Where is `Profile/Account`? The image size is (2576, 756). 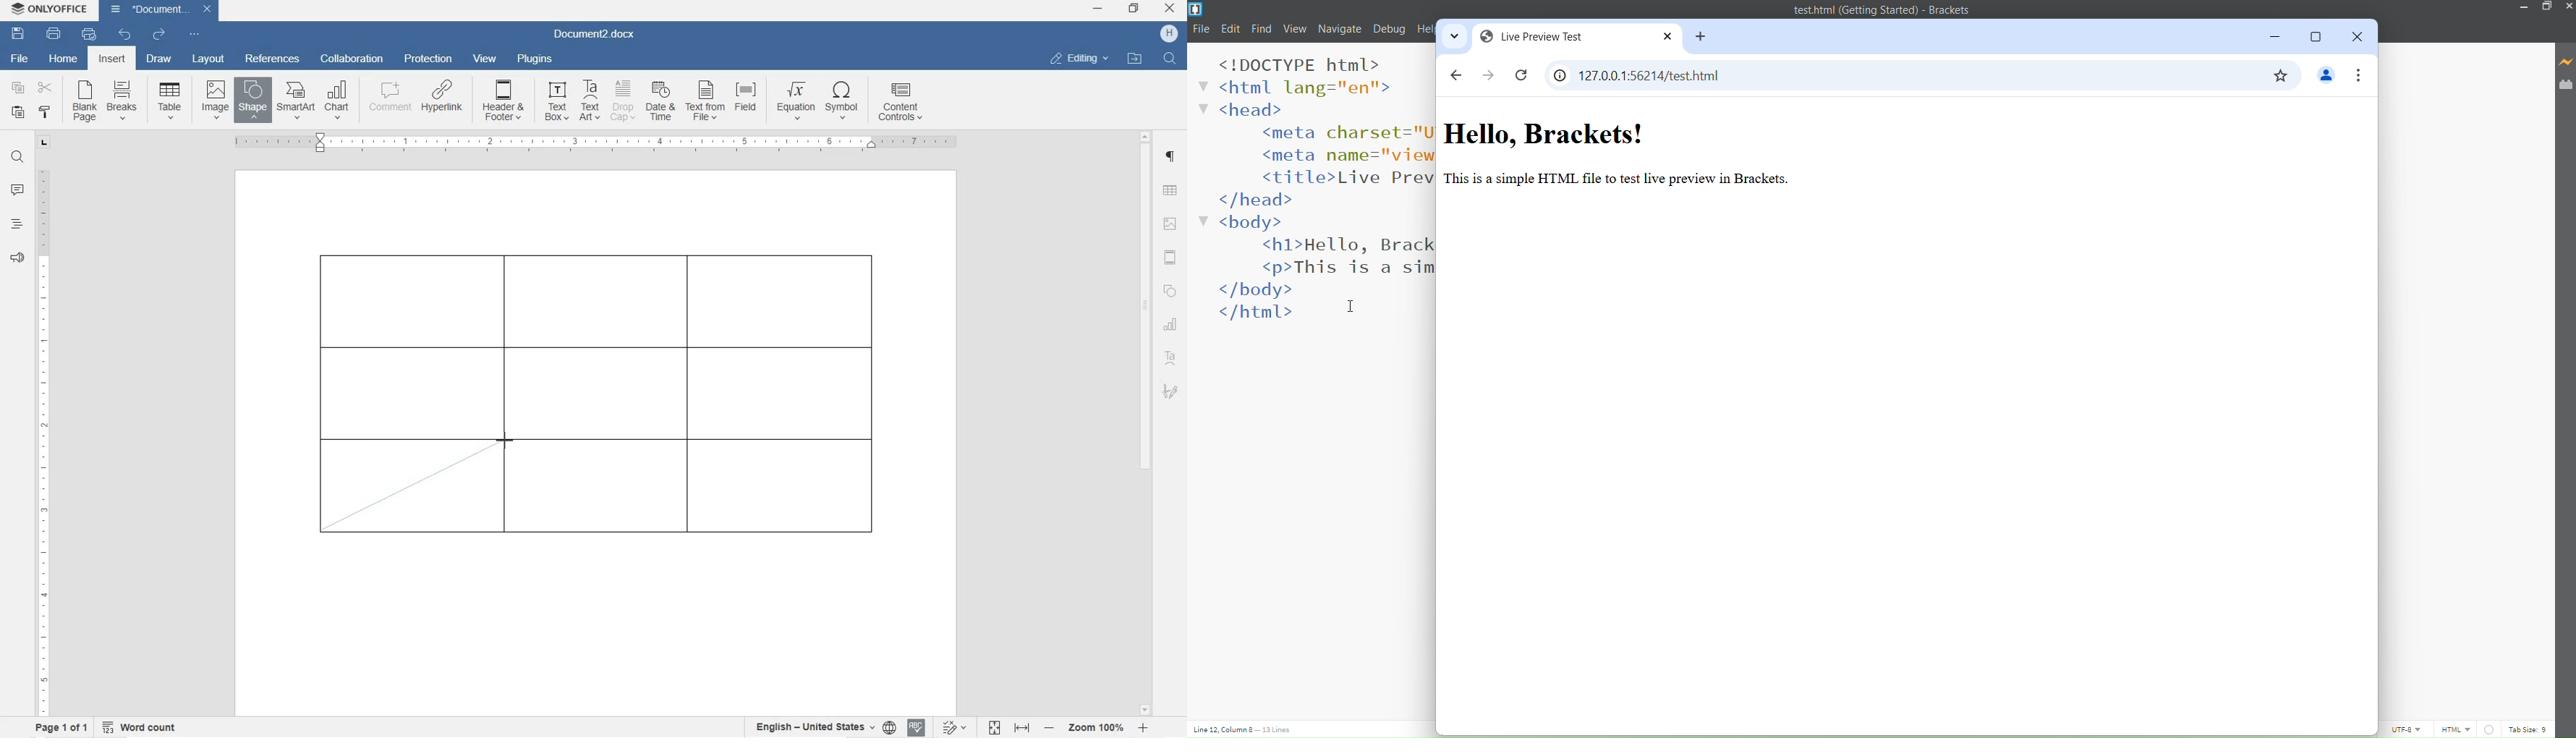
Profile/Account is located at coordinates (2325, 76).